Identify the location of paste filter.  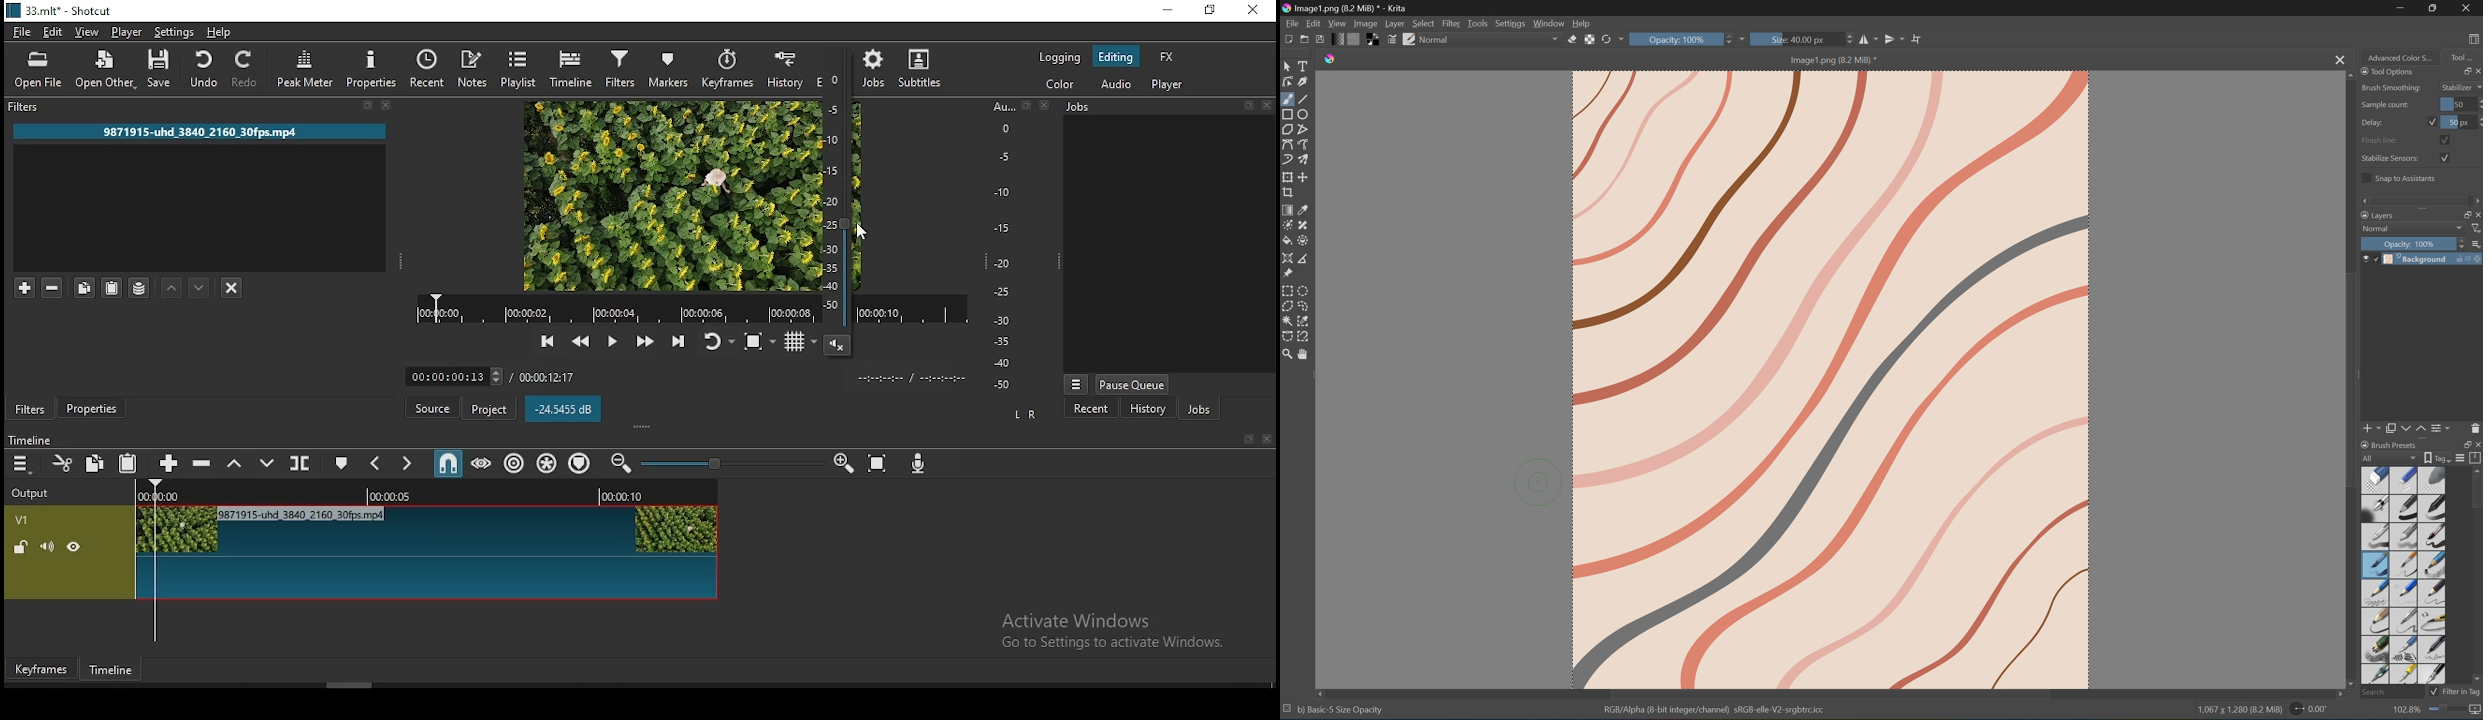
(111, 287).